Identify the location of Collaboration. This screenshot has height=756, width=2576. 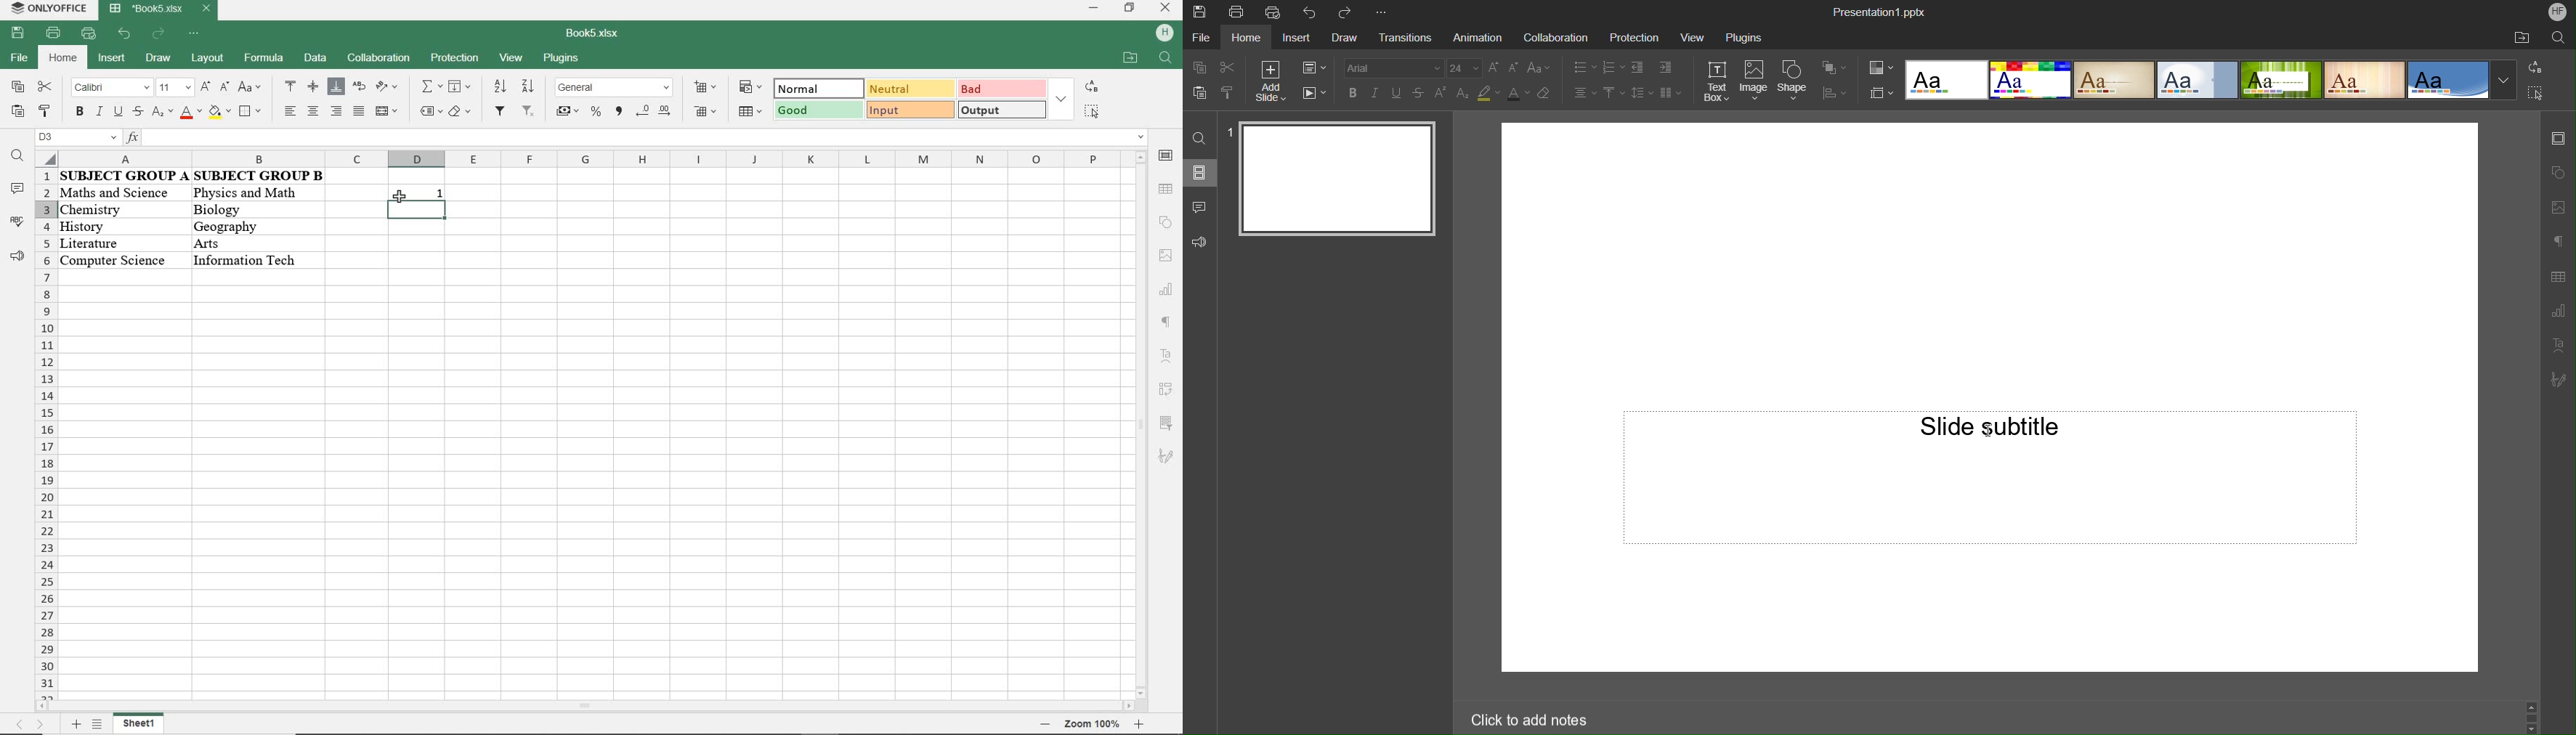
(1553, 38).